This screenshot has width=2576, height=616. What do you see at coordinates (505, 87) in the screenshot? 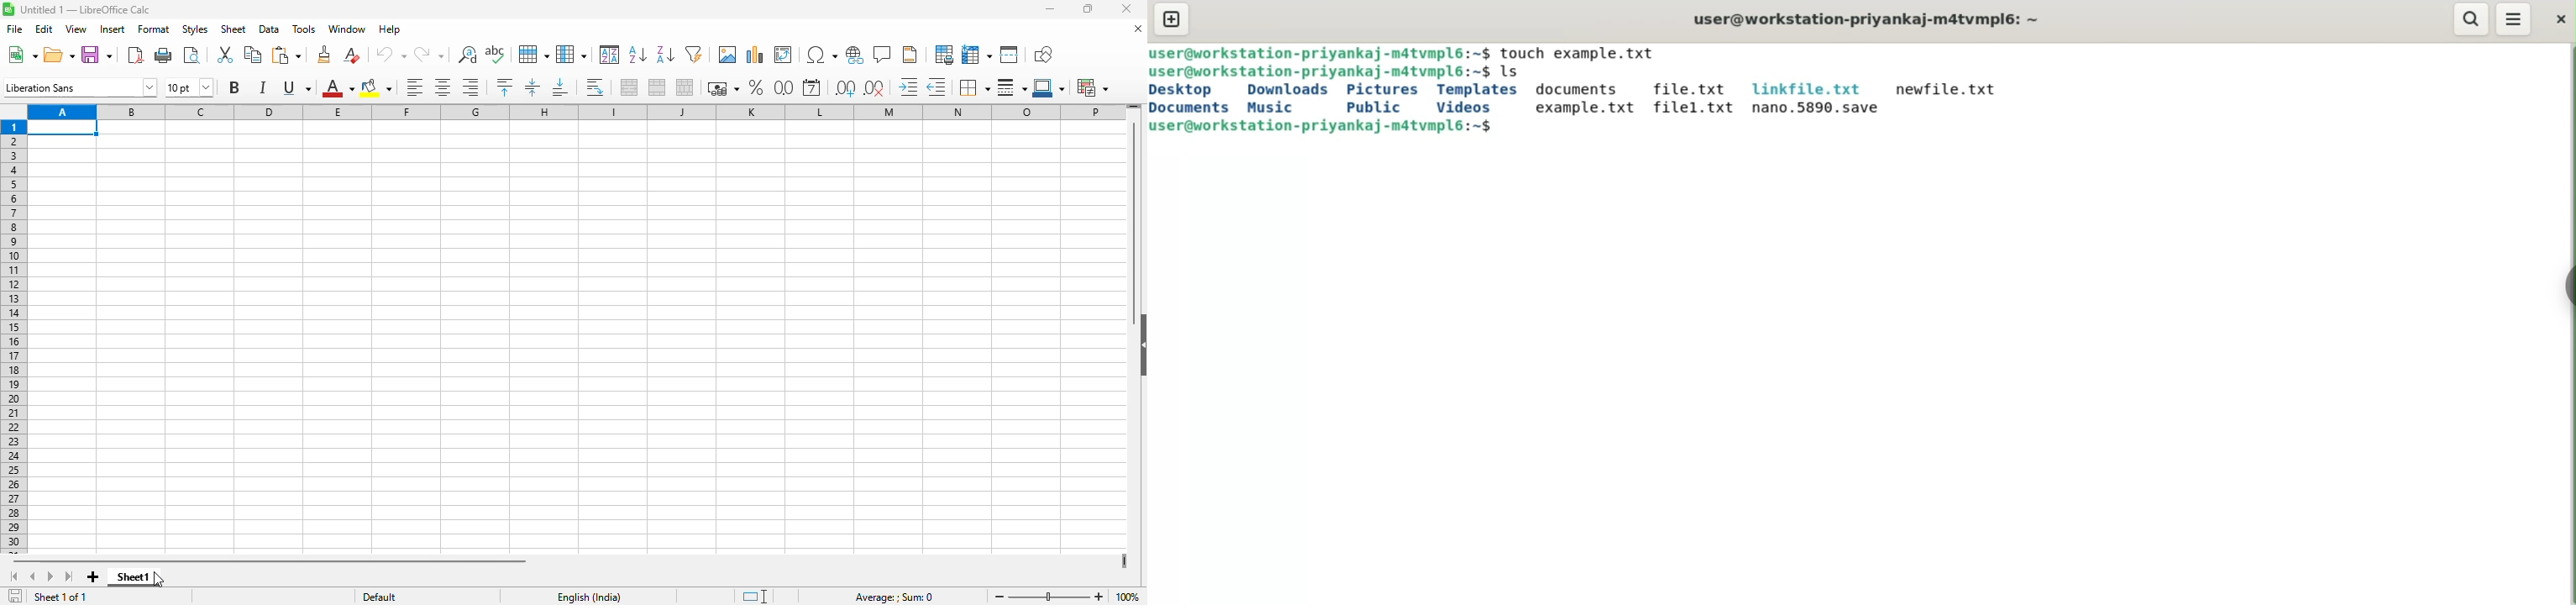
I see `align top` at bounding box center [505, 87].